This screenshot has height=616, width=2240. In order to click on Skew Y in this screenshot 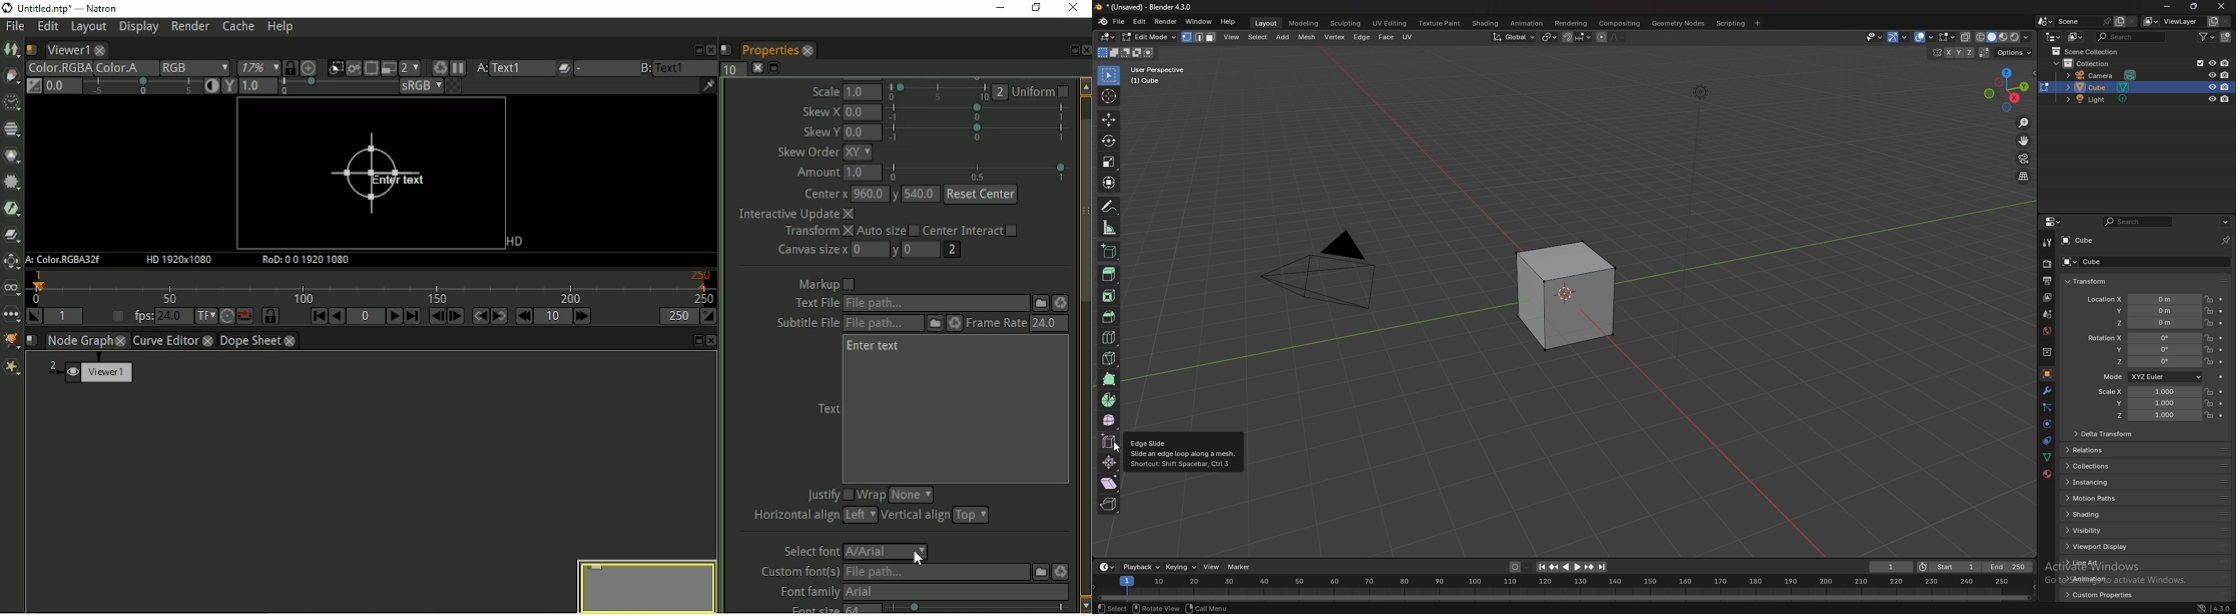, I will do `click(820, 132)`.